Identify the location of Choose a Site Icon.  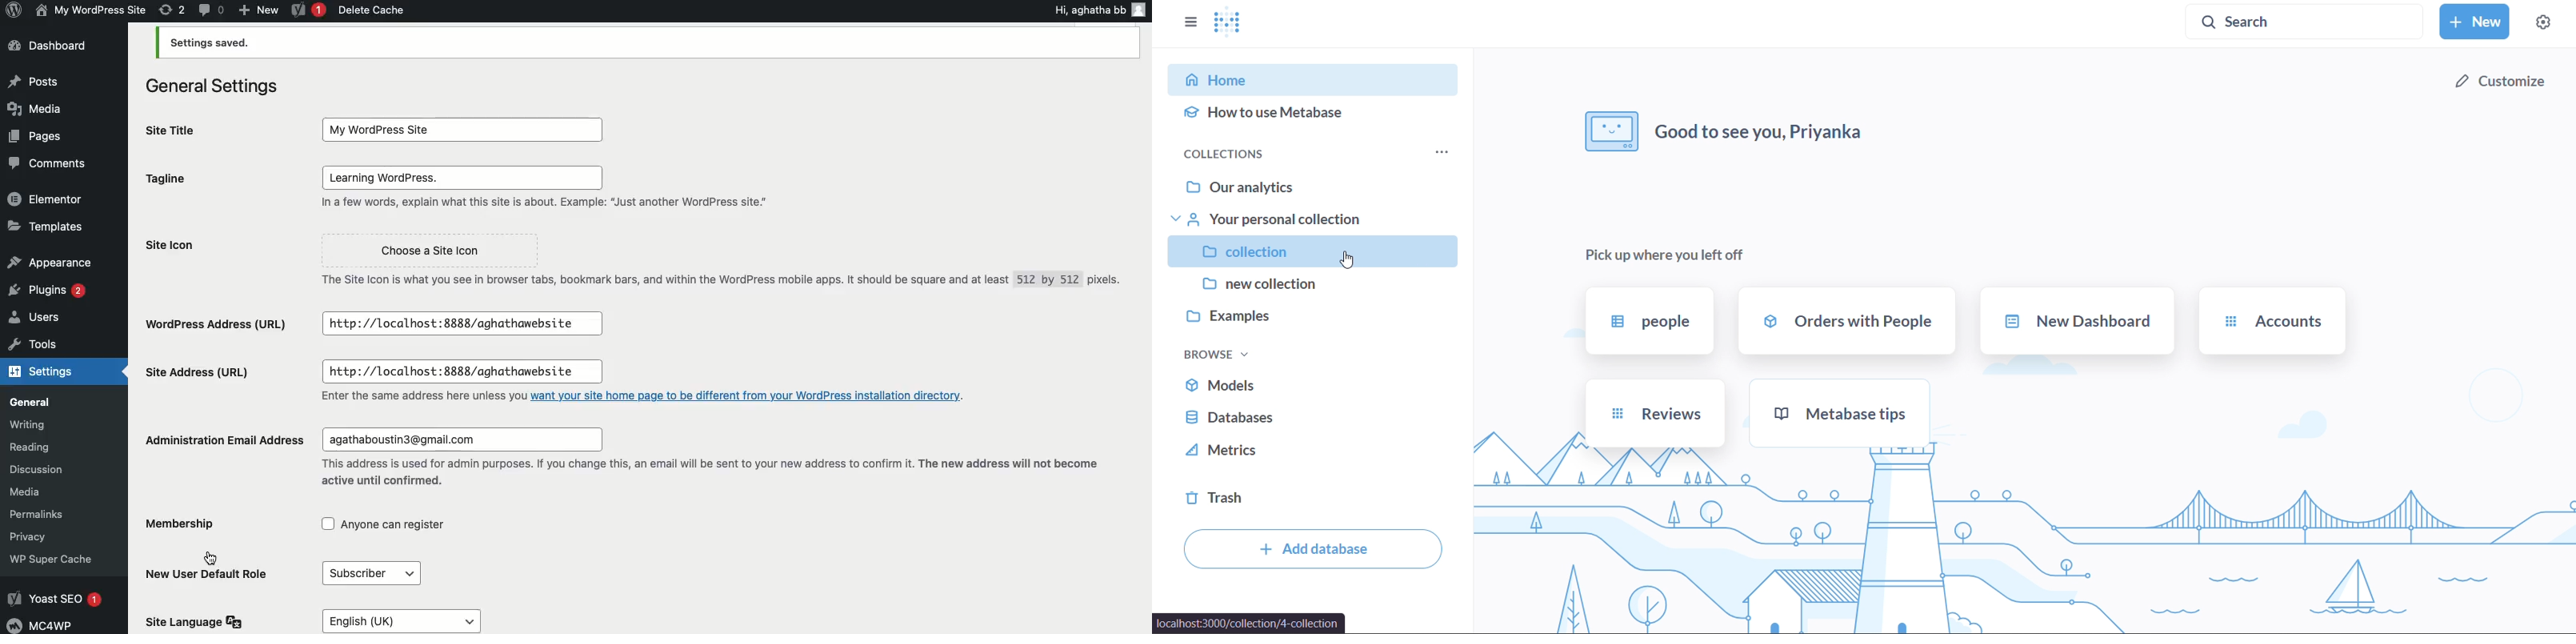
(412, 246).